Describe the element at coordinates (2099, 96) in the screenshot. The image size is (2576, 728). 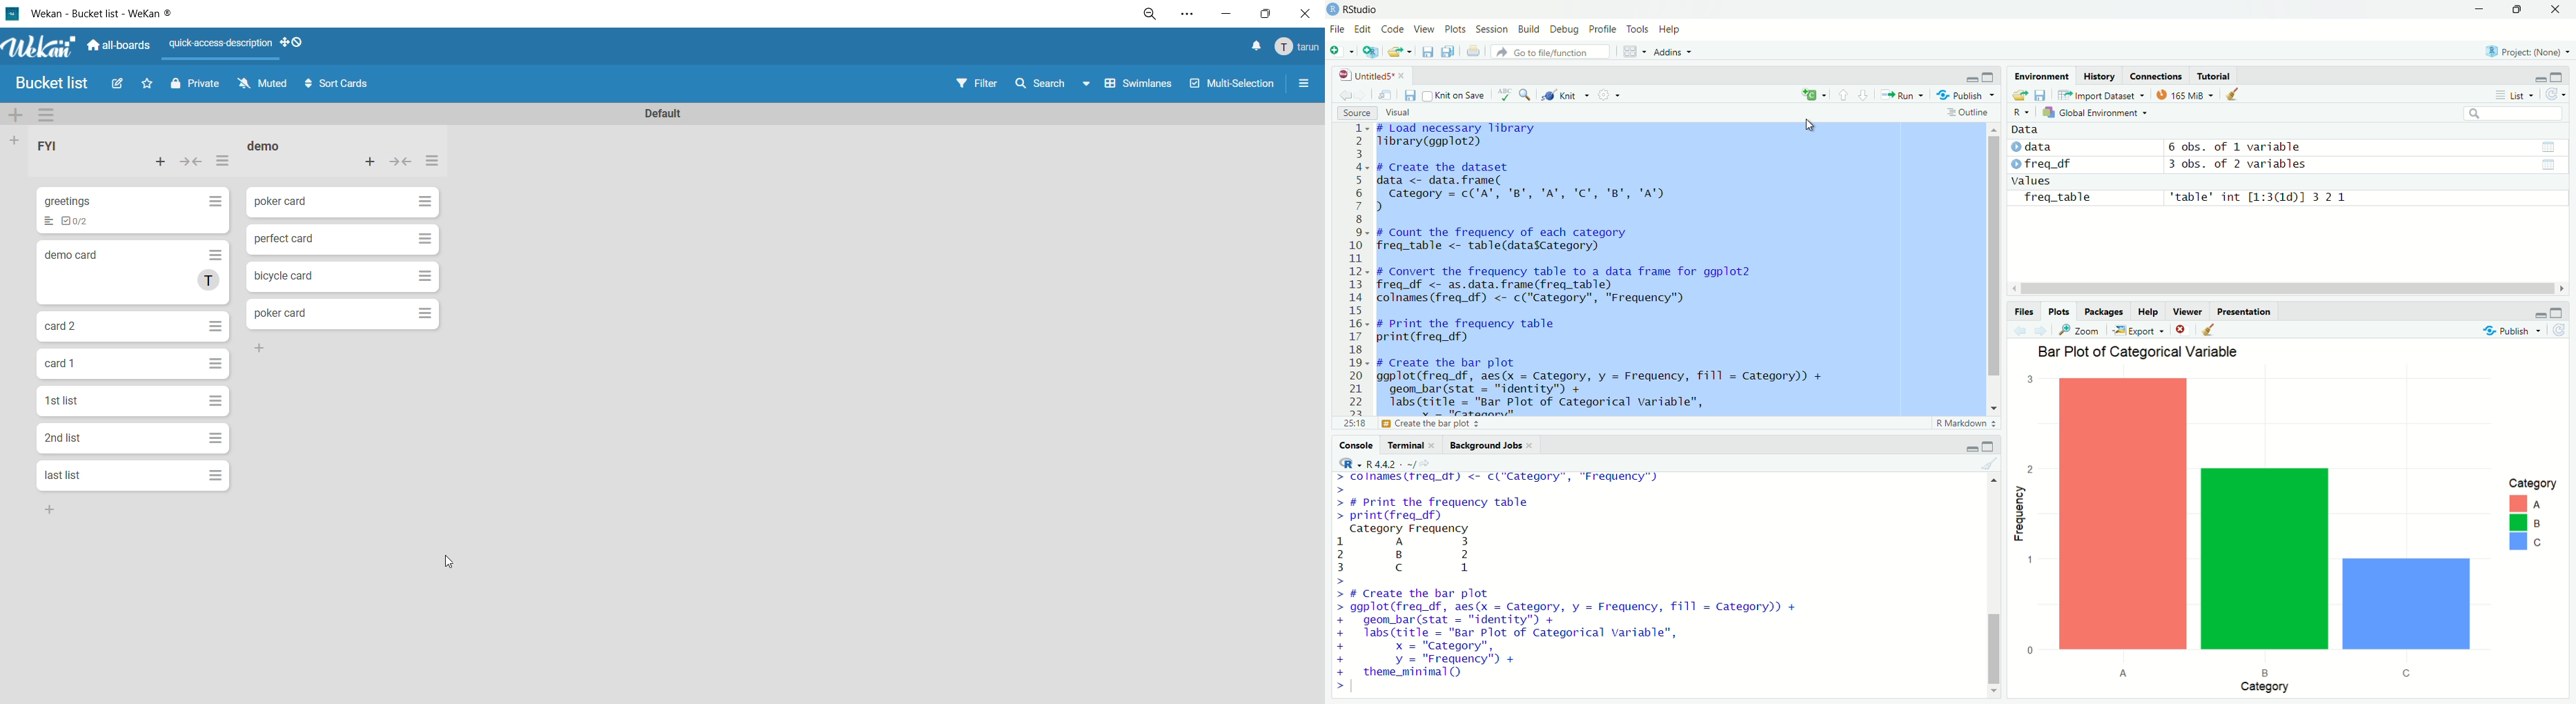
I see `Import Dataset` at that location.